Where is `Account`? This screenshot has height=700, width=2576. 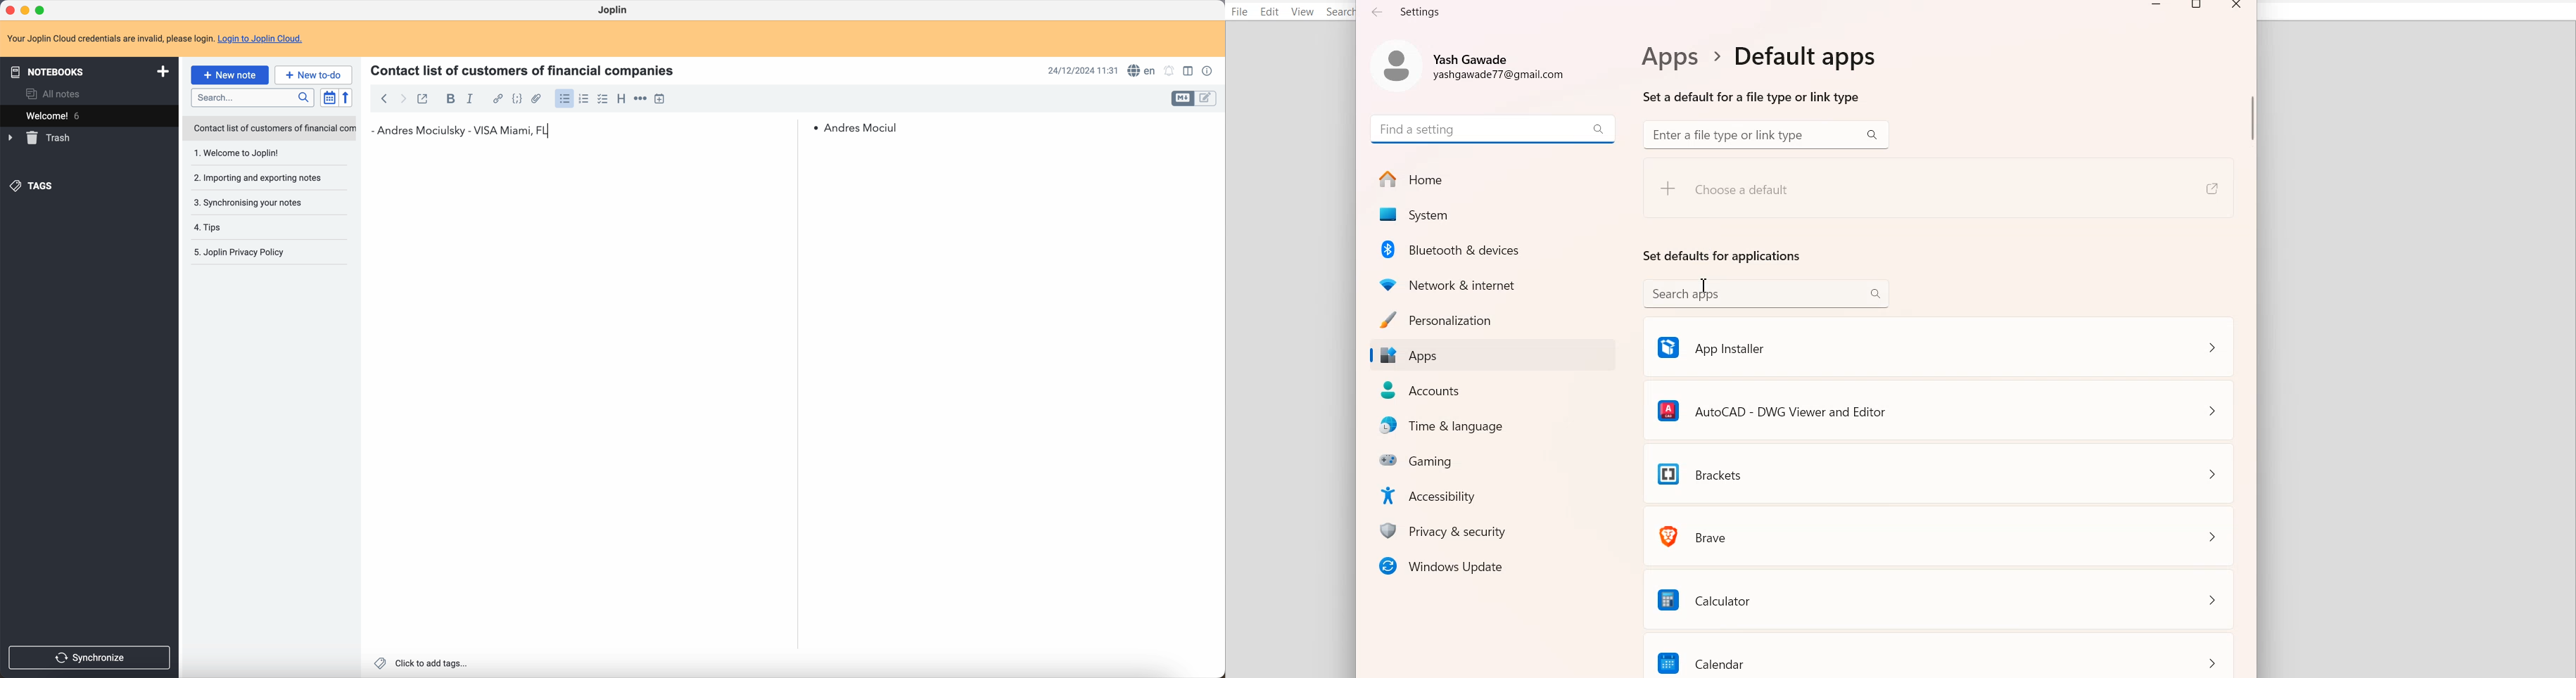 Account is located at coordinates (1473, 63).